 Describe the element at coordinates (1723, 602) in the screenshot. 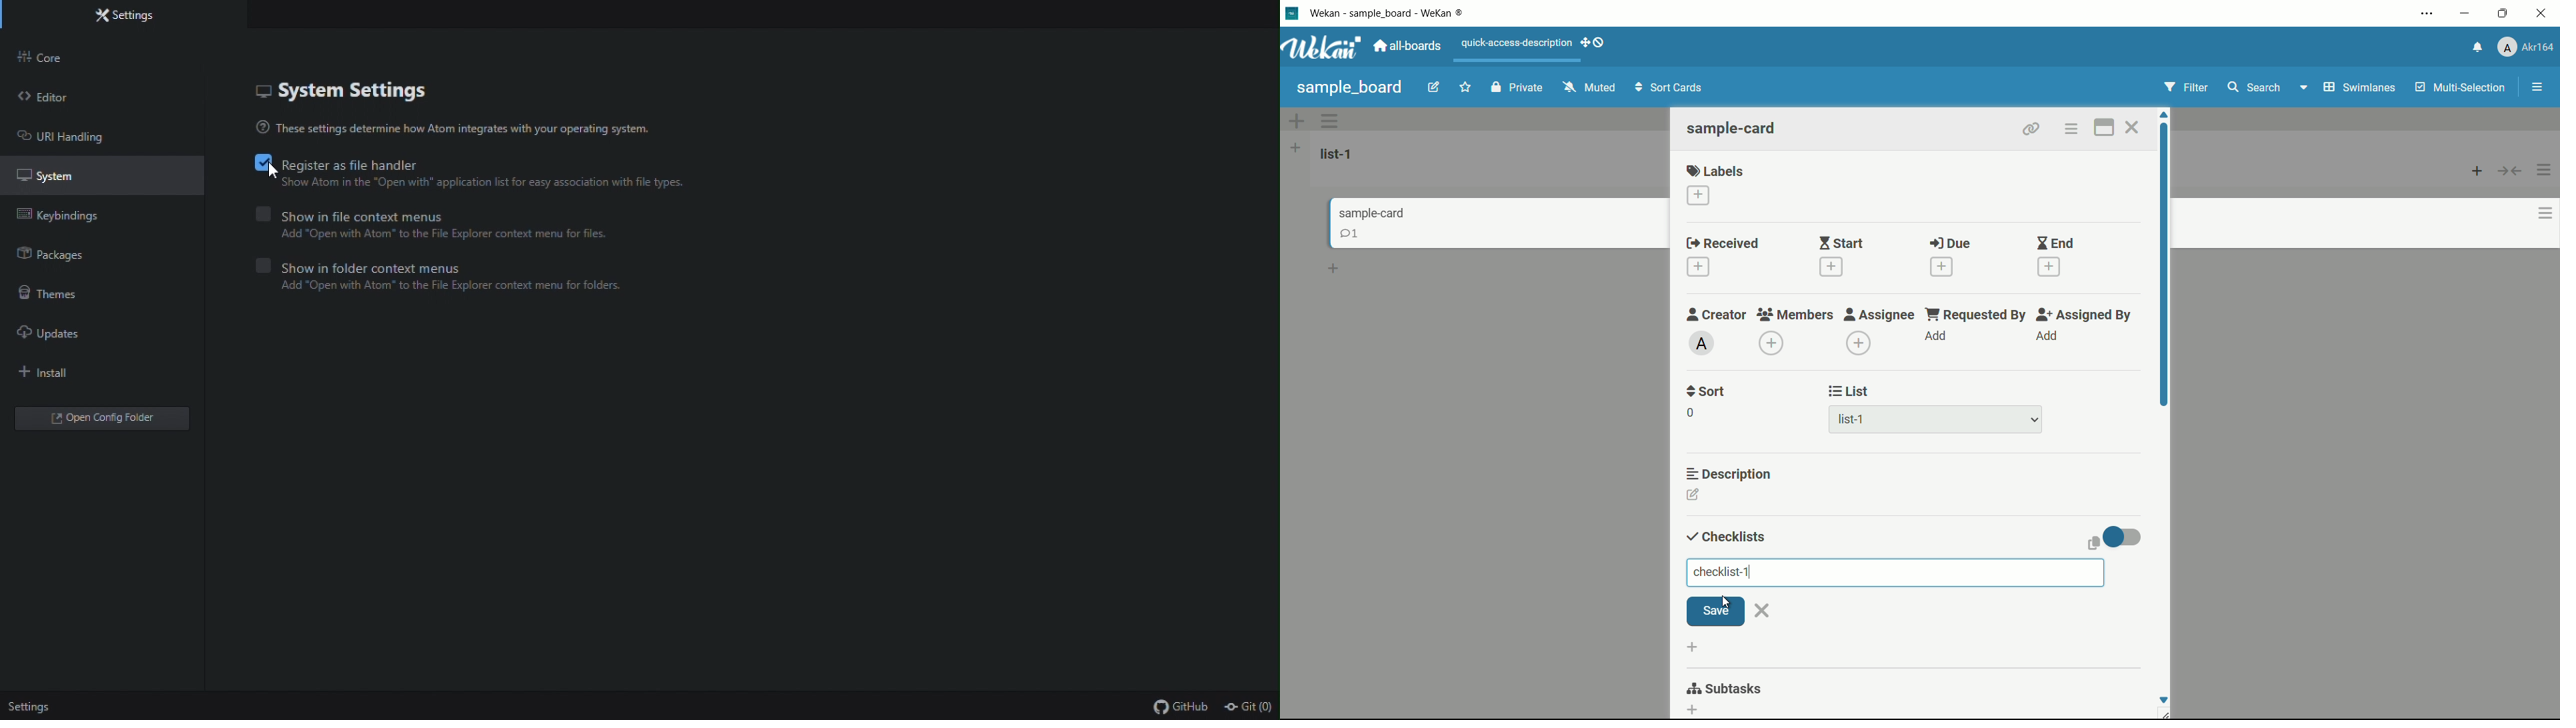

I see `cursor` at that location.